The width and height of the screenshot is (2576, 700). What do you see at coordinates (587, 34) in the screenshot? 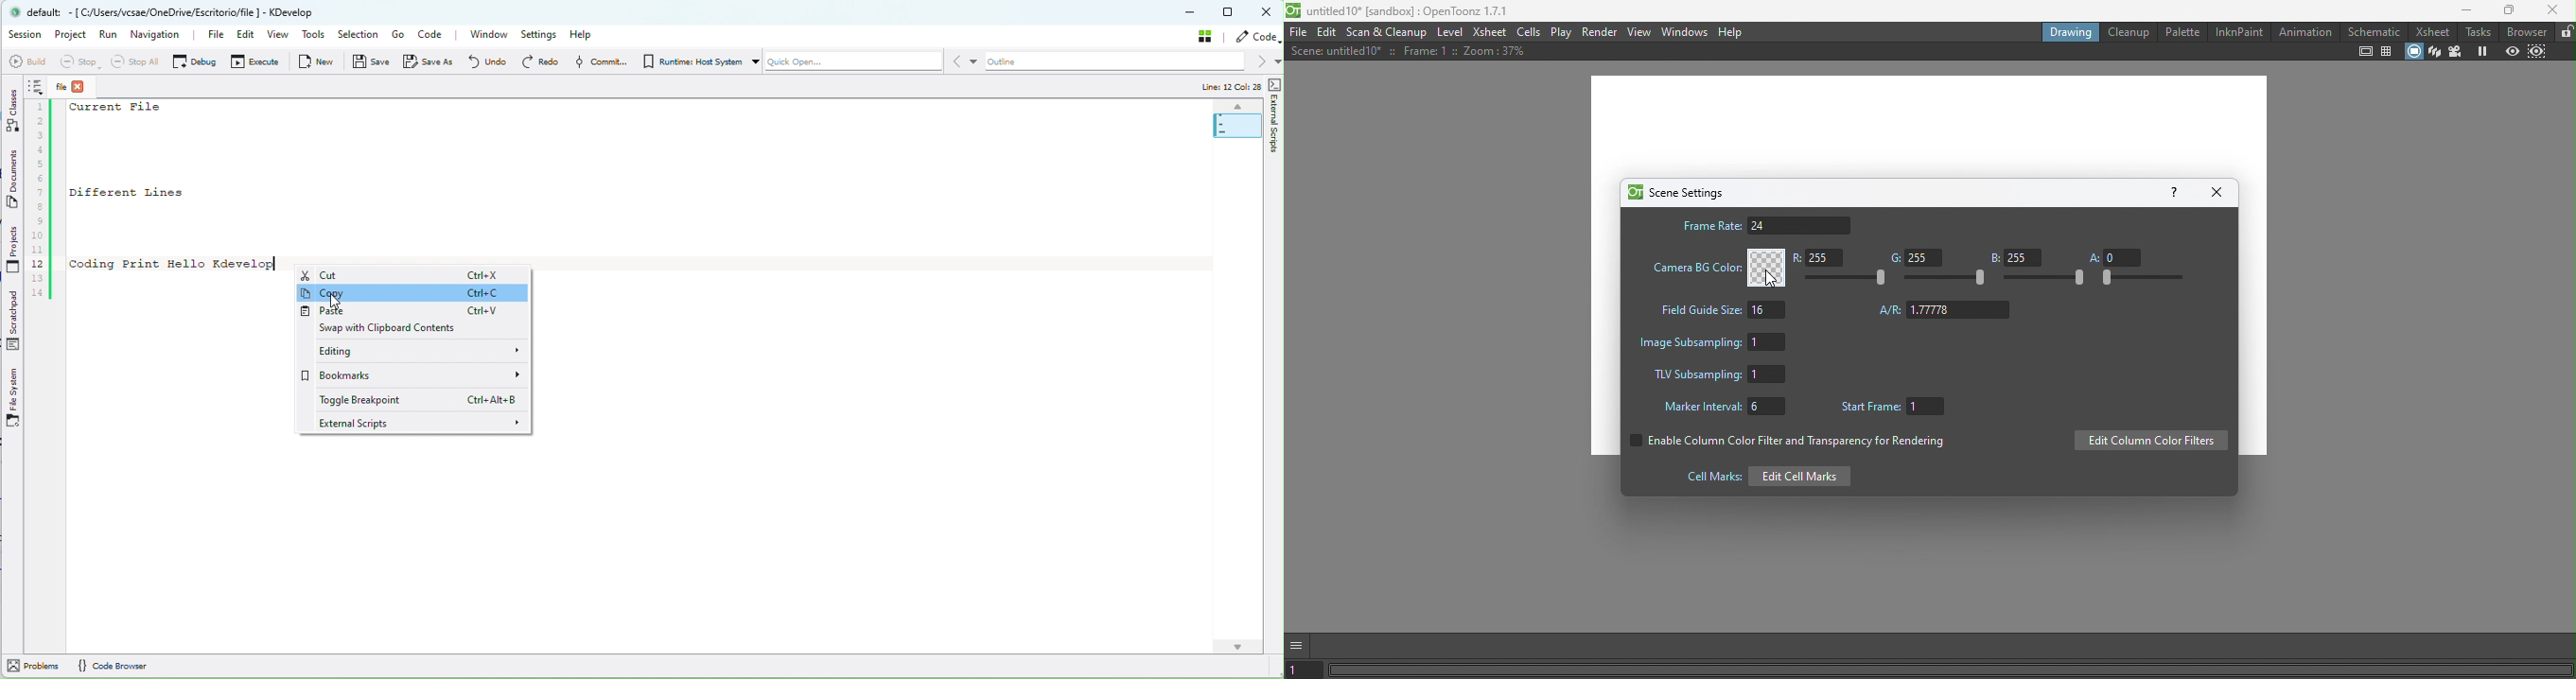
I see `Help` at bounding box center [587, 34].